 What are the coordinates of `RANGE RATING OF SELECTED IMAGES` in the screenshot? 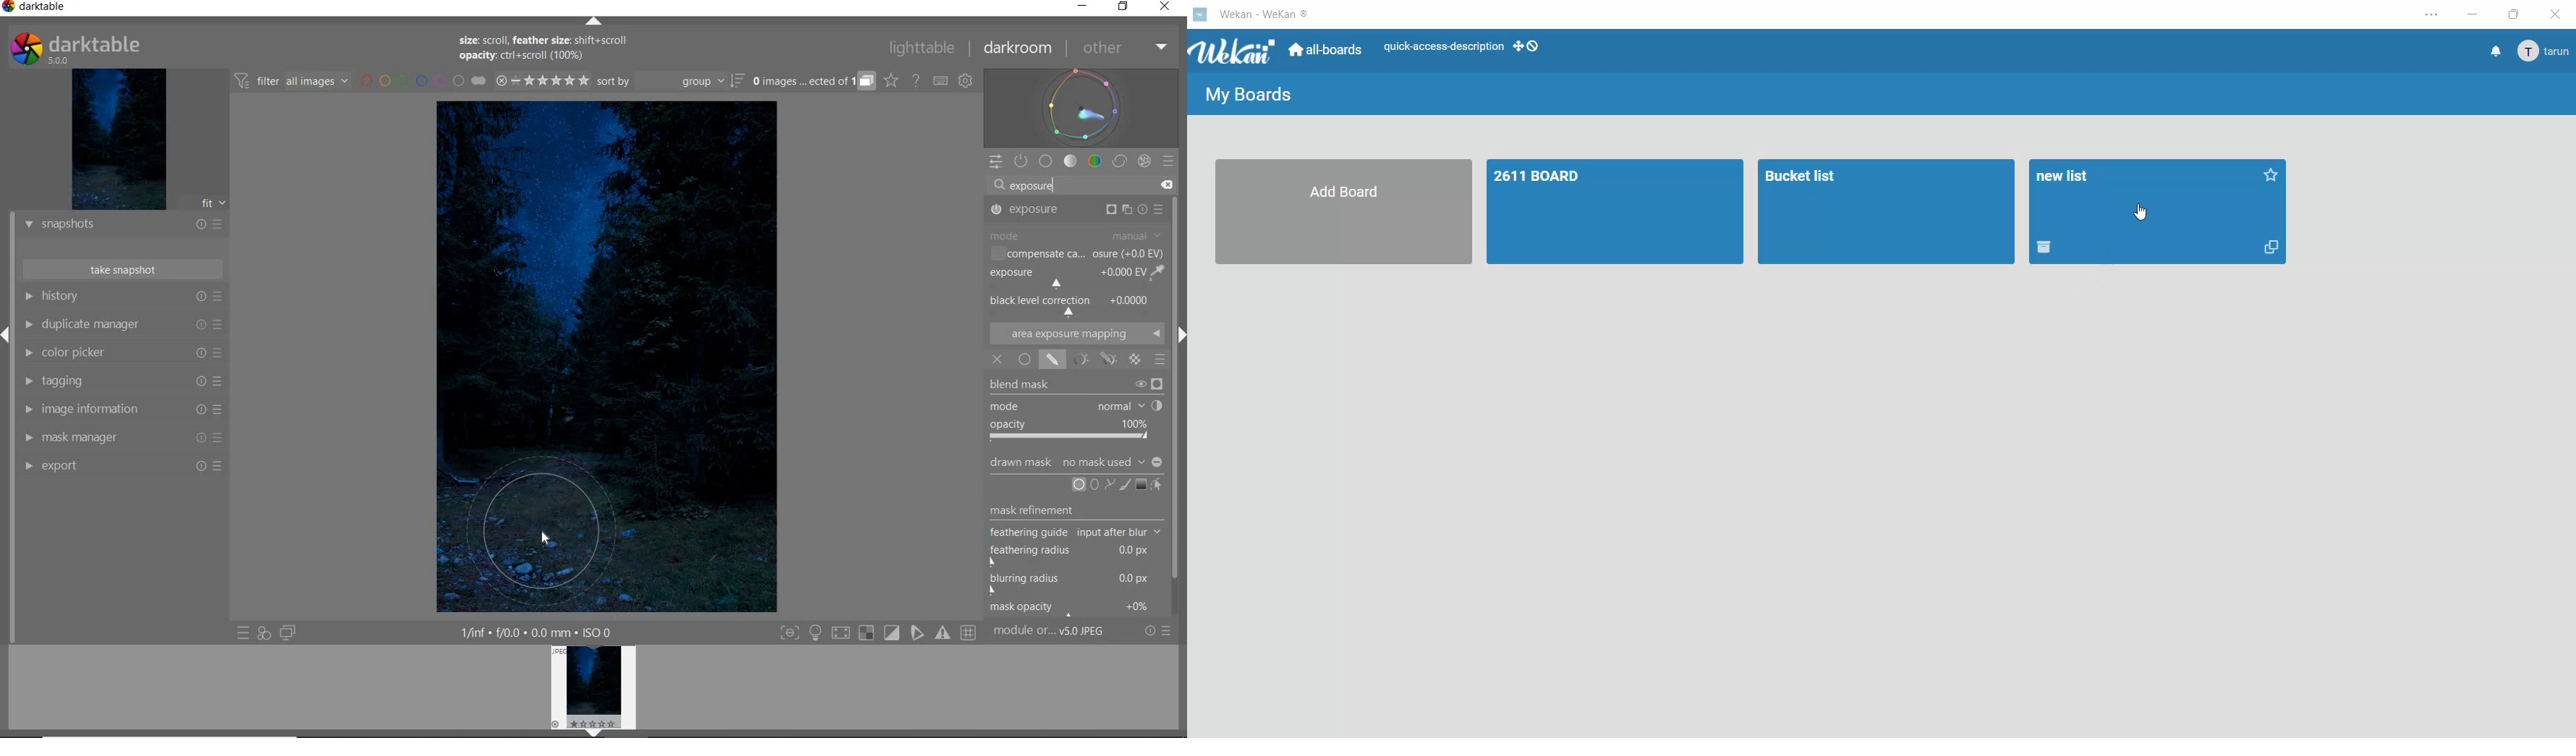 It's located at (542, 81).